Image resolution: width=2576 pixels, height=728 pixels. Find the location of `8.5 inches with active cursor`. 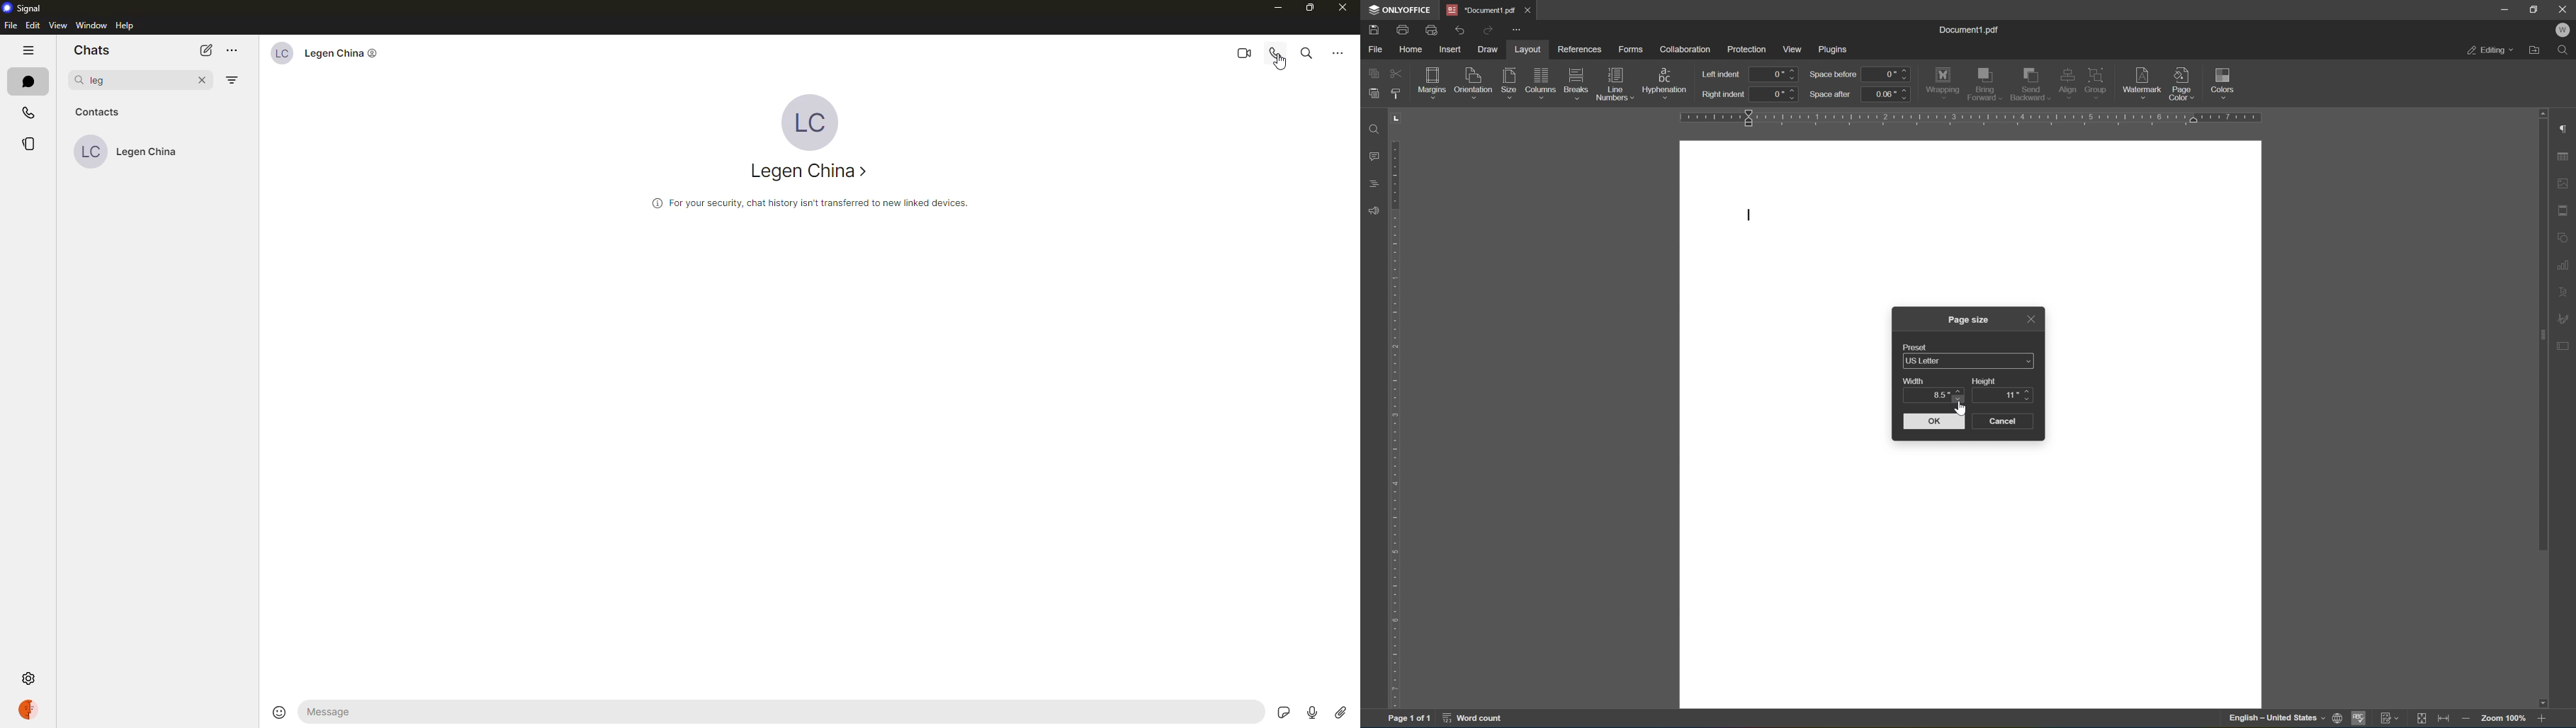

8.5 inches with active cursor is located at coordinates (1942, 396).